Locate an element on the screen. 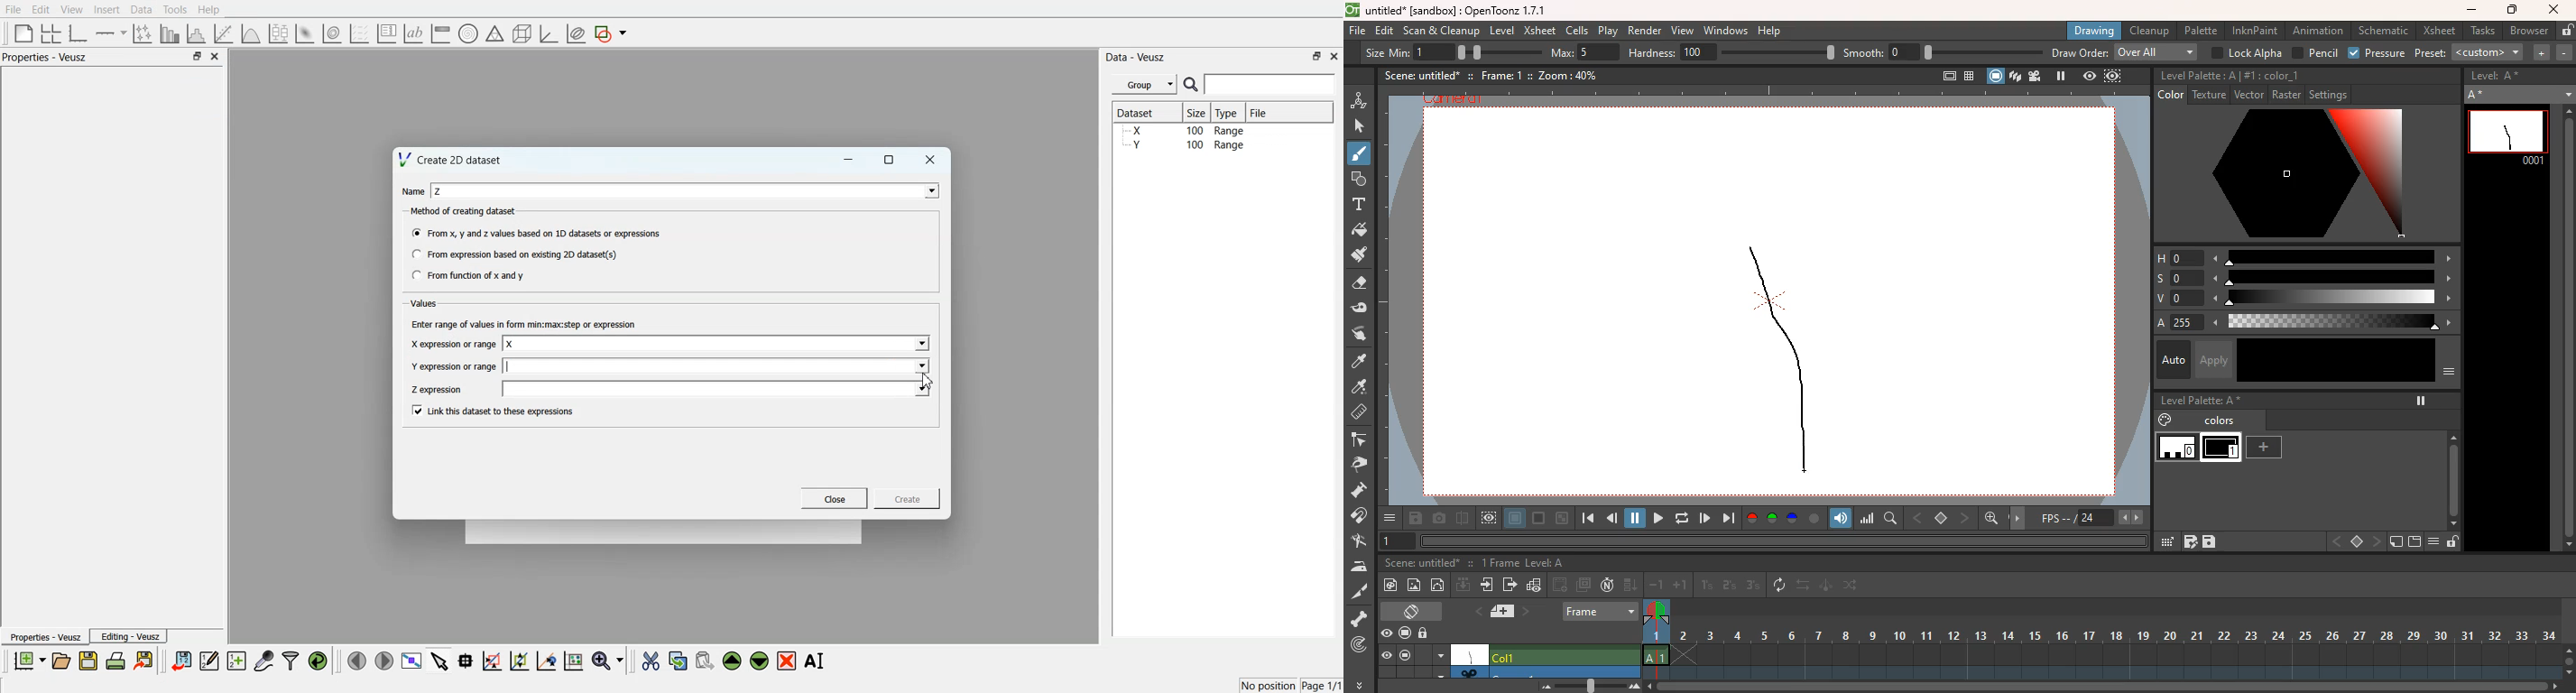  Maximize is located at coordinates (197, 55).